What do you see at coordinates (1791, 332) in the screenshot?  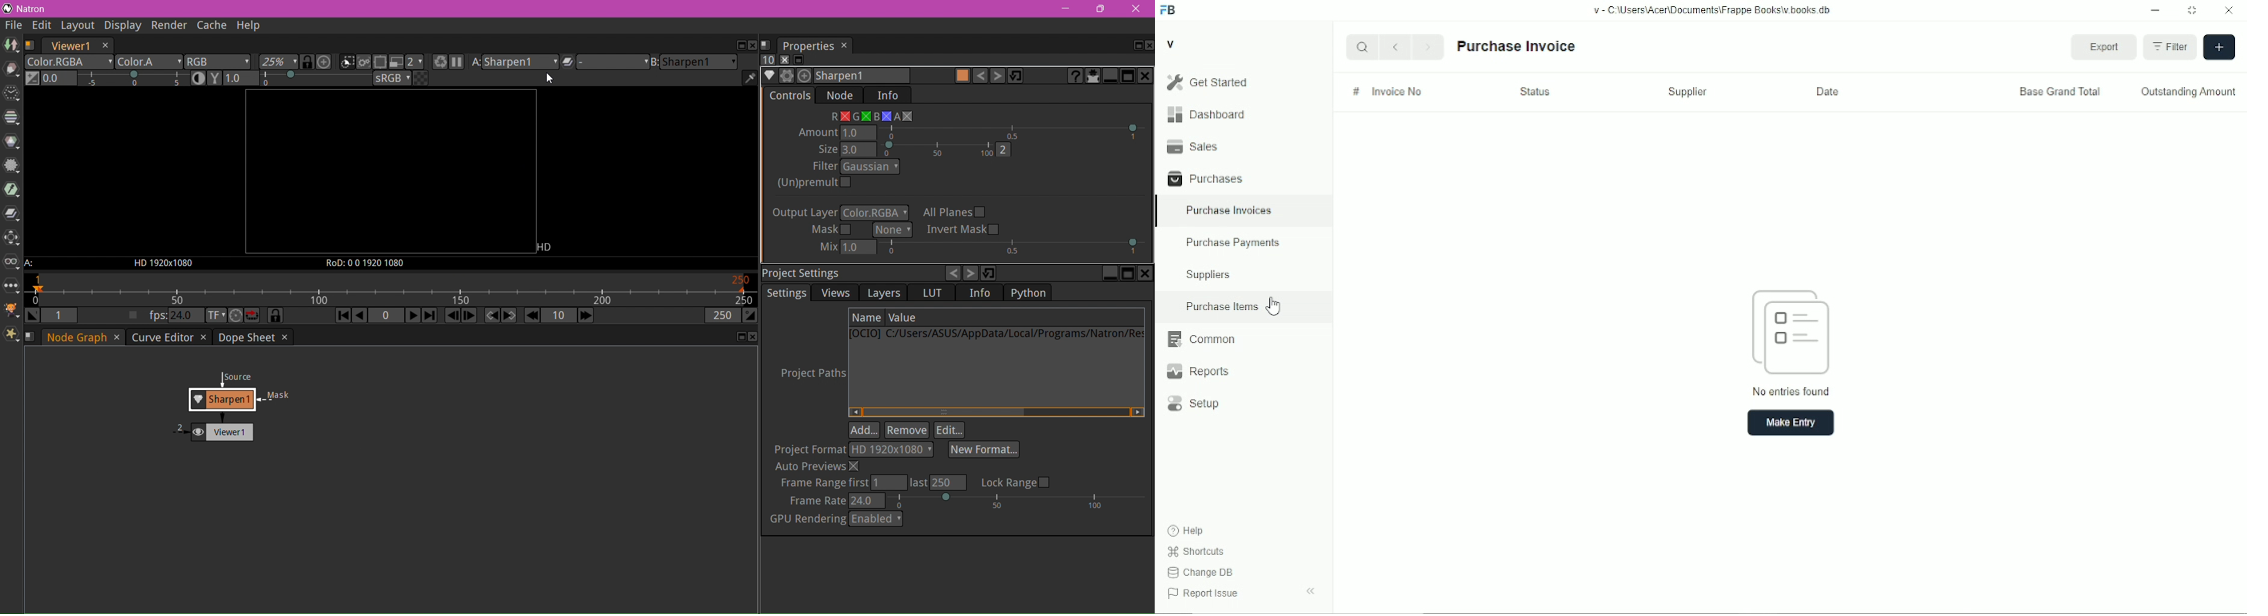 I see `entry icon` at bounding box center [1791, 332].